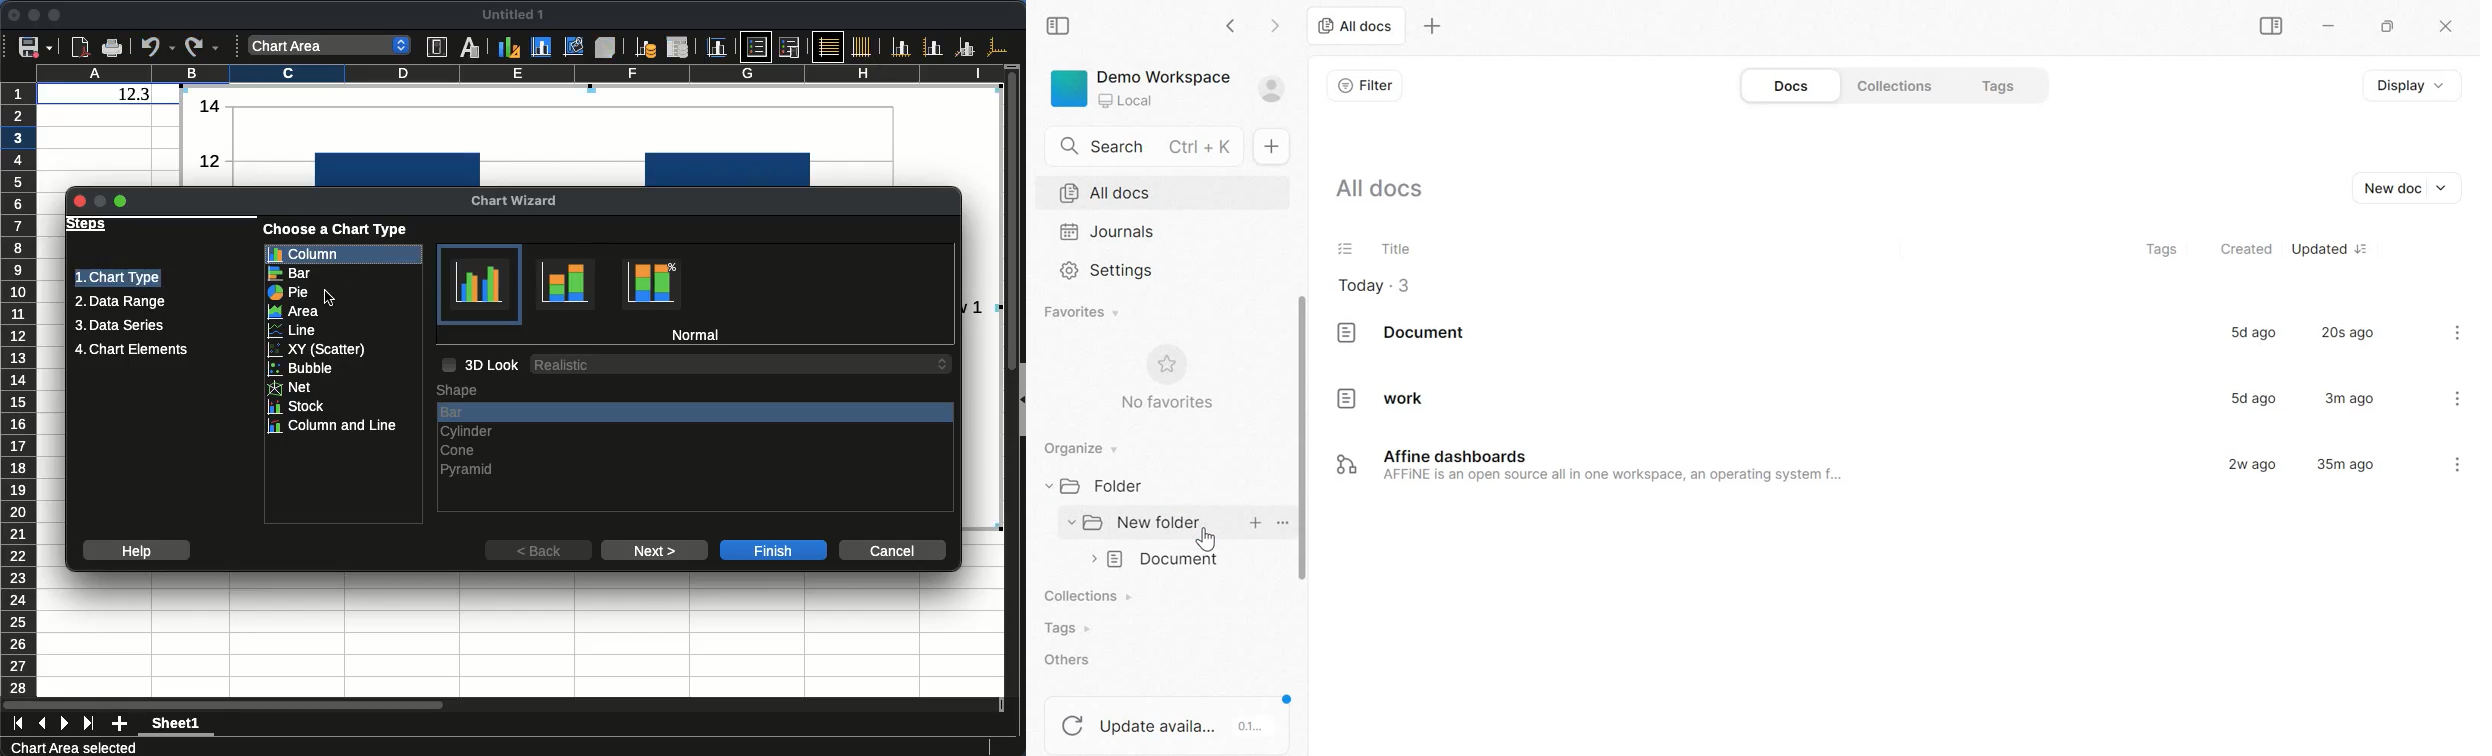 The height and width of the screenshot is (756, 2492). I want to click on kebab menu, so click(2457, 463).